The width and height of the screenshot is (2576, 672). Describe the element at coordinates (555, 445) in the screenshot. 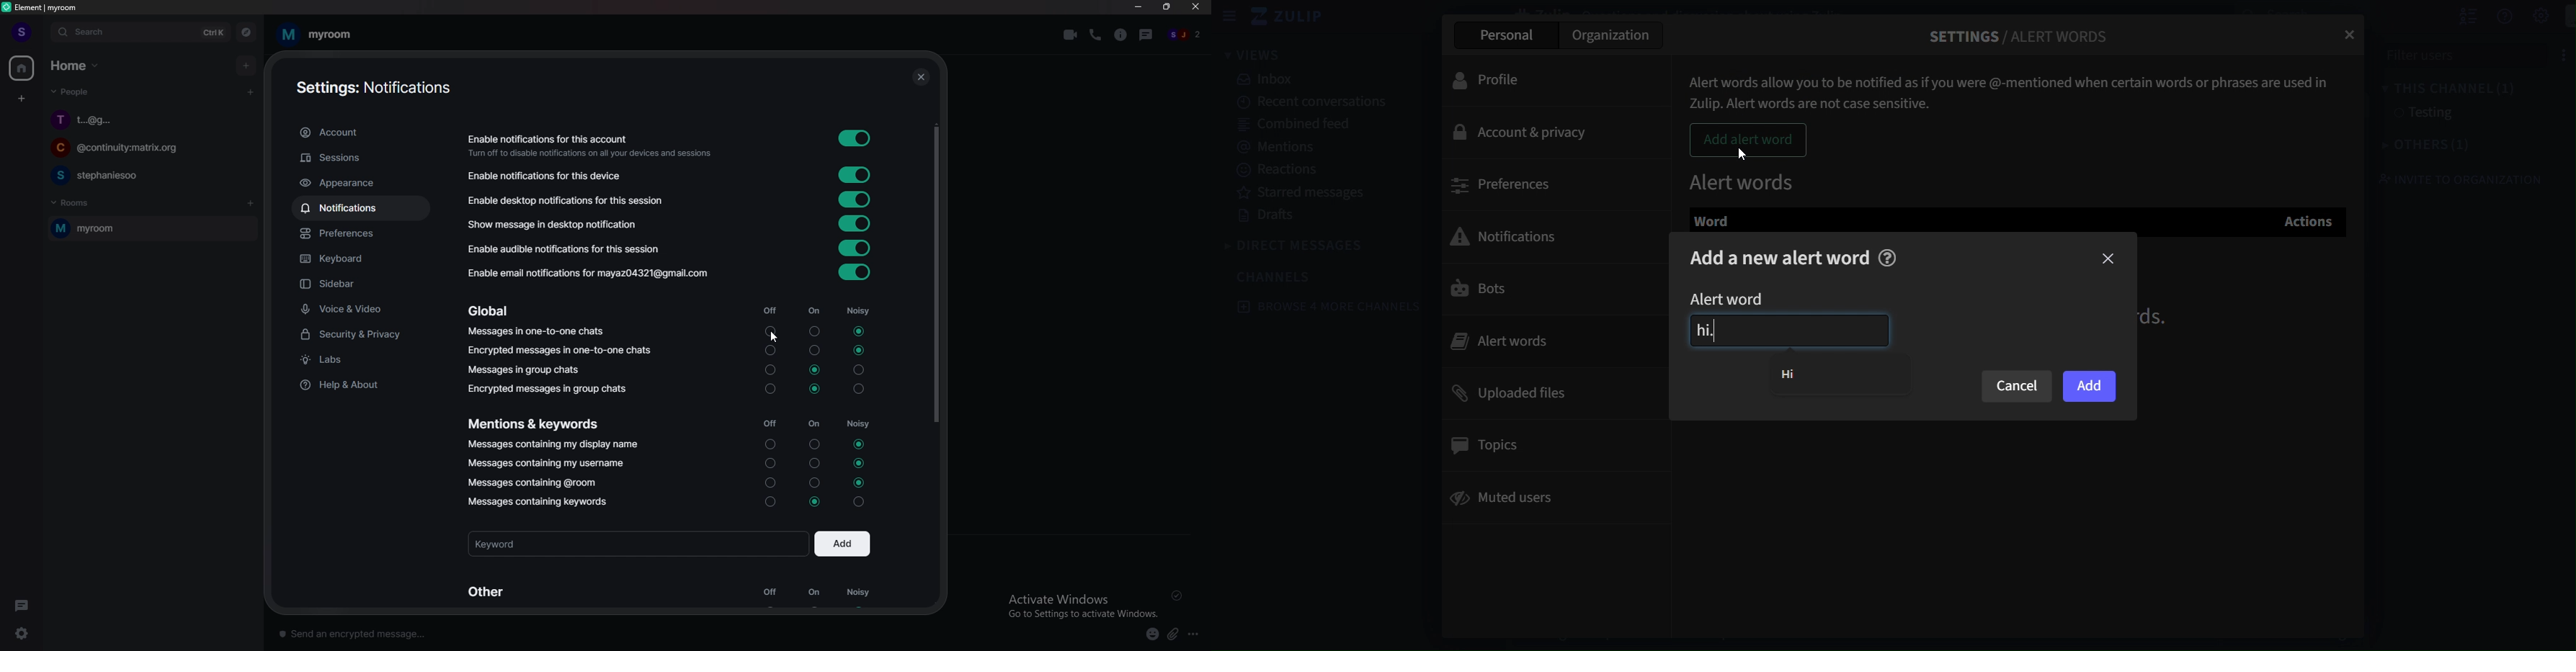

I see `Messages containing my display name` at that location.